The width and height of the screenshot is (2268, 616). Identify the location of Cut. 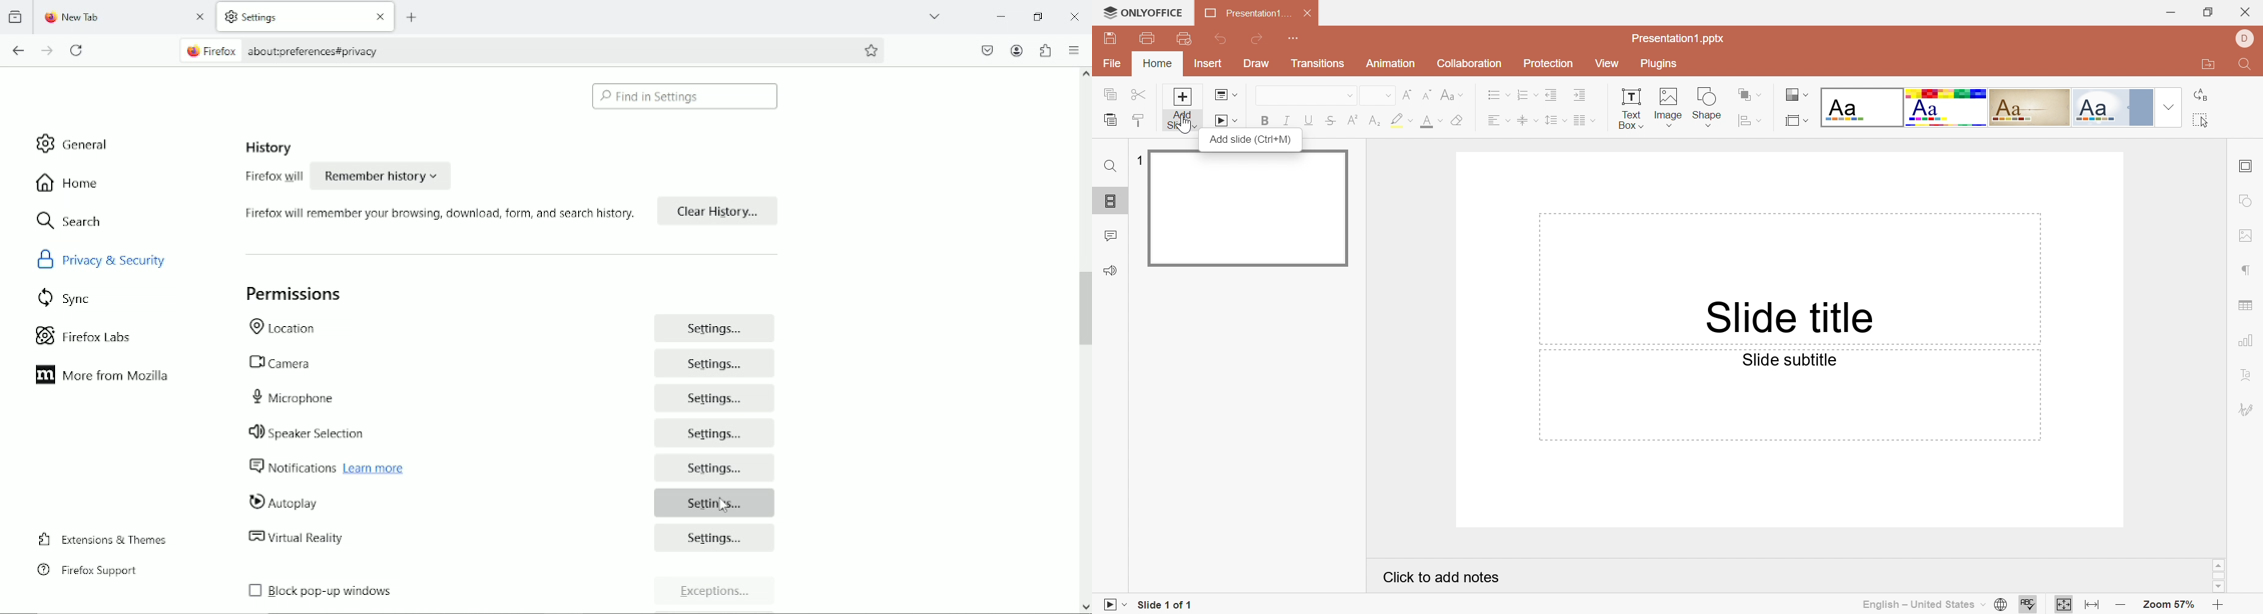
(1141, 94).